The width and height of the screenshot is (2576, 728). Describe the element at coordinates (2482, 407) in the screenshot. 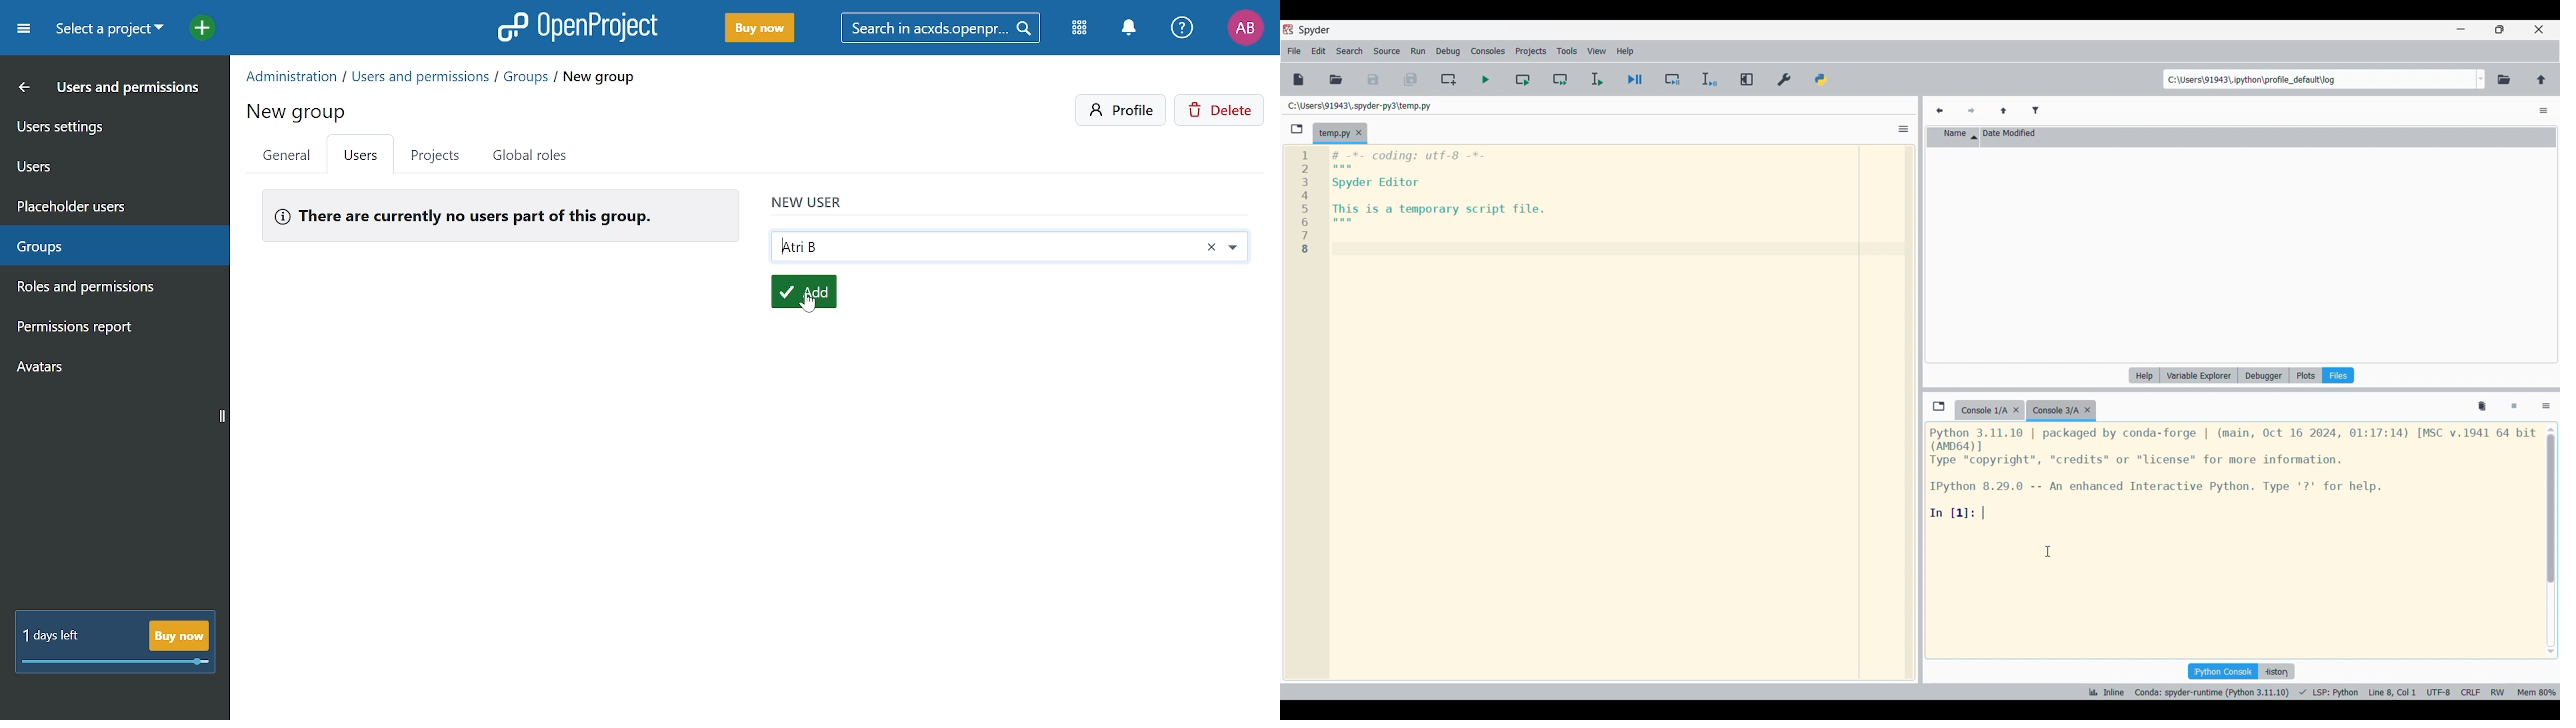

I see `Remove all variables from namespace` at that location.